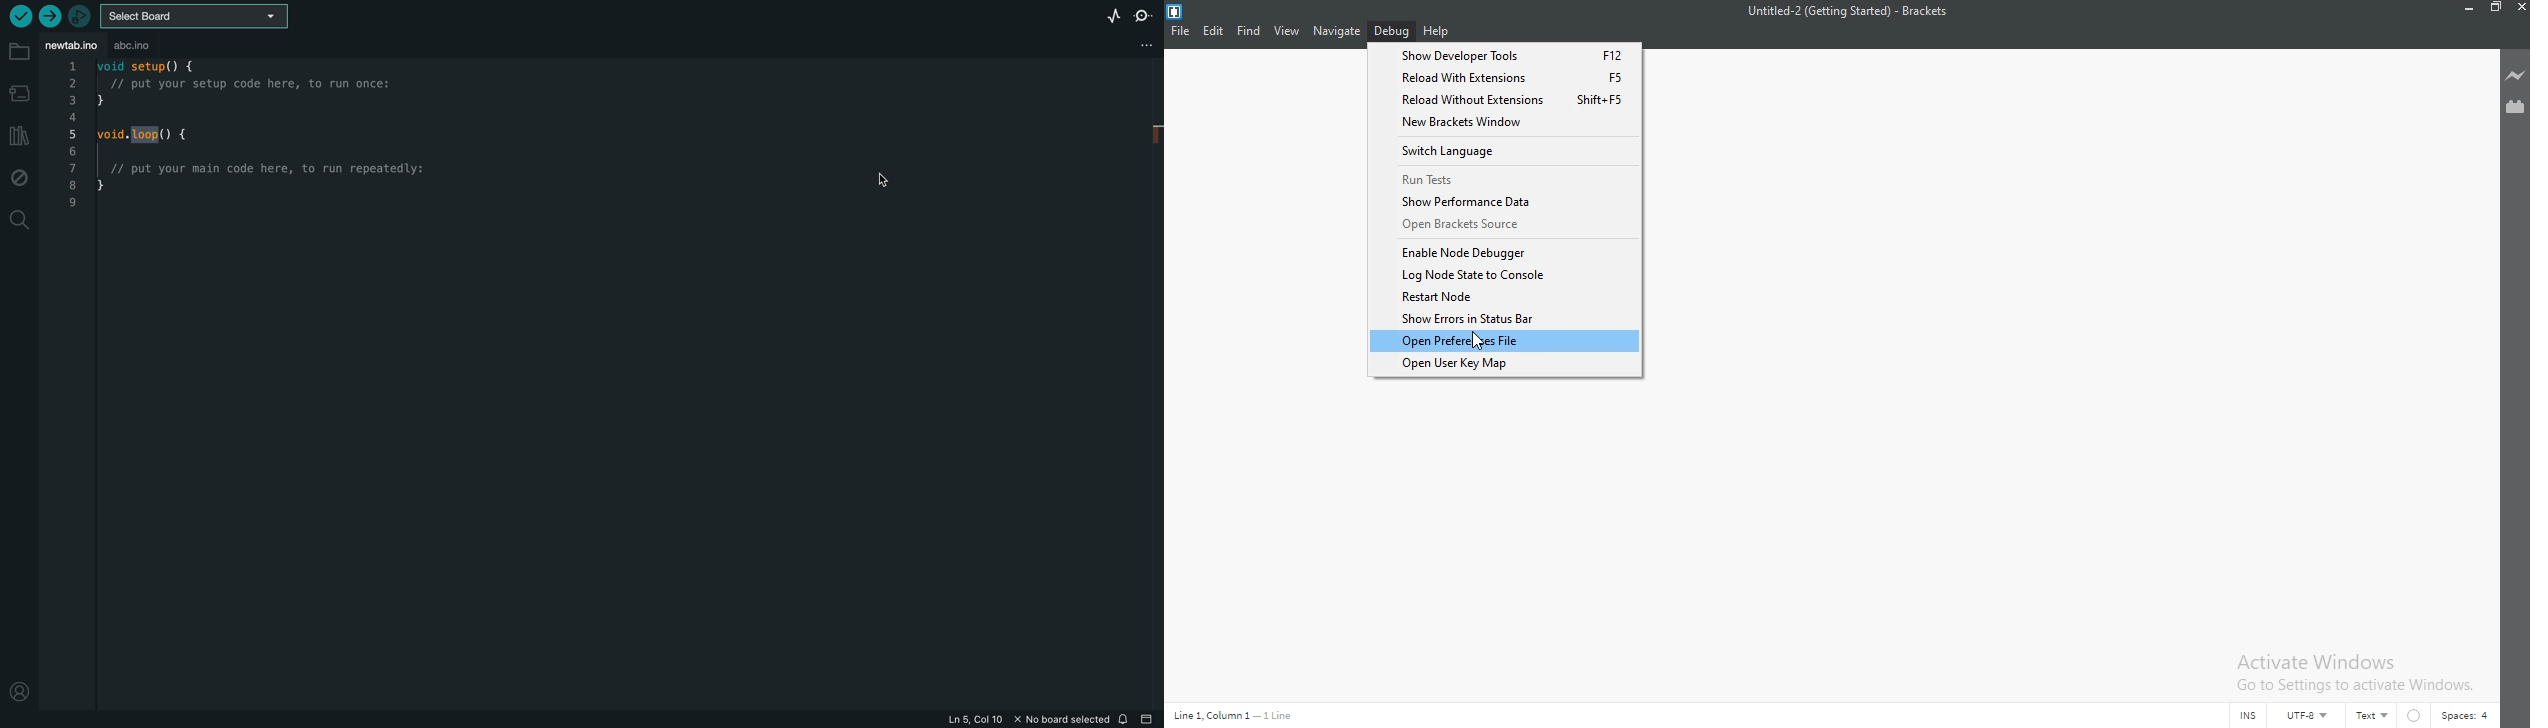 Image resolution: width=2548 pixels, height=728 pixels. Describe the element at coordinates (2417, 714) in the screenshot. I see `circle` at that location.